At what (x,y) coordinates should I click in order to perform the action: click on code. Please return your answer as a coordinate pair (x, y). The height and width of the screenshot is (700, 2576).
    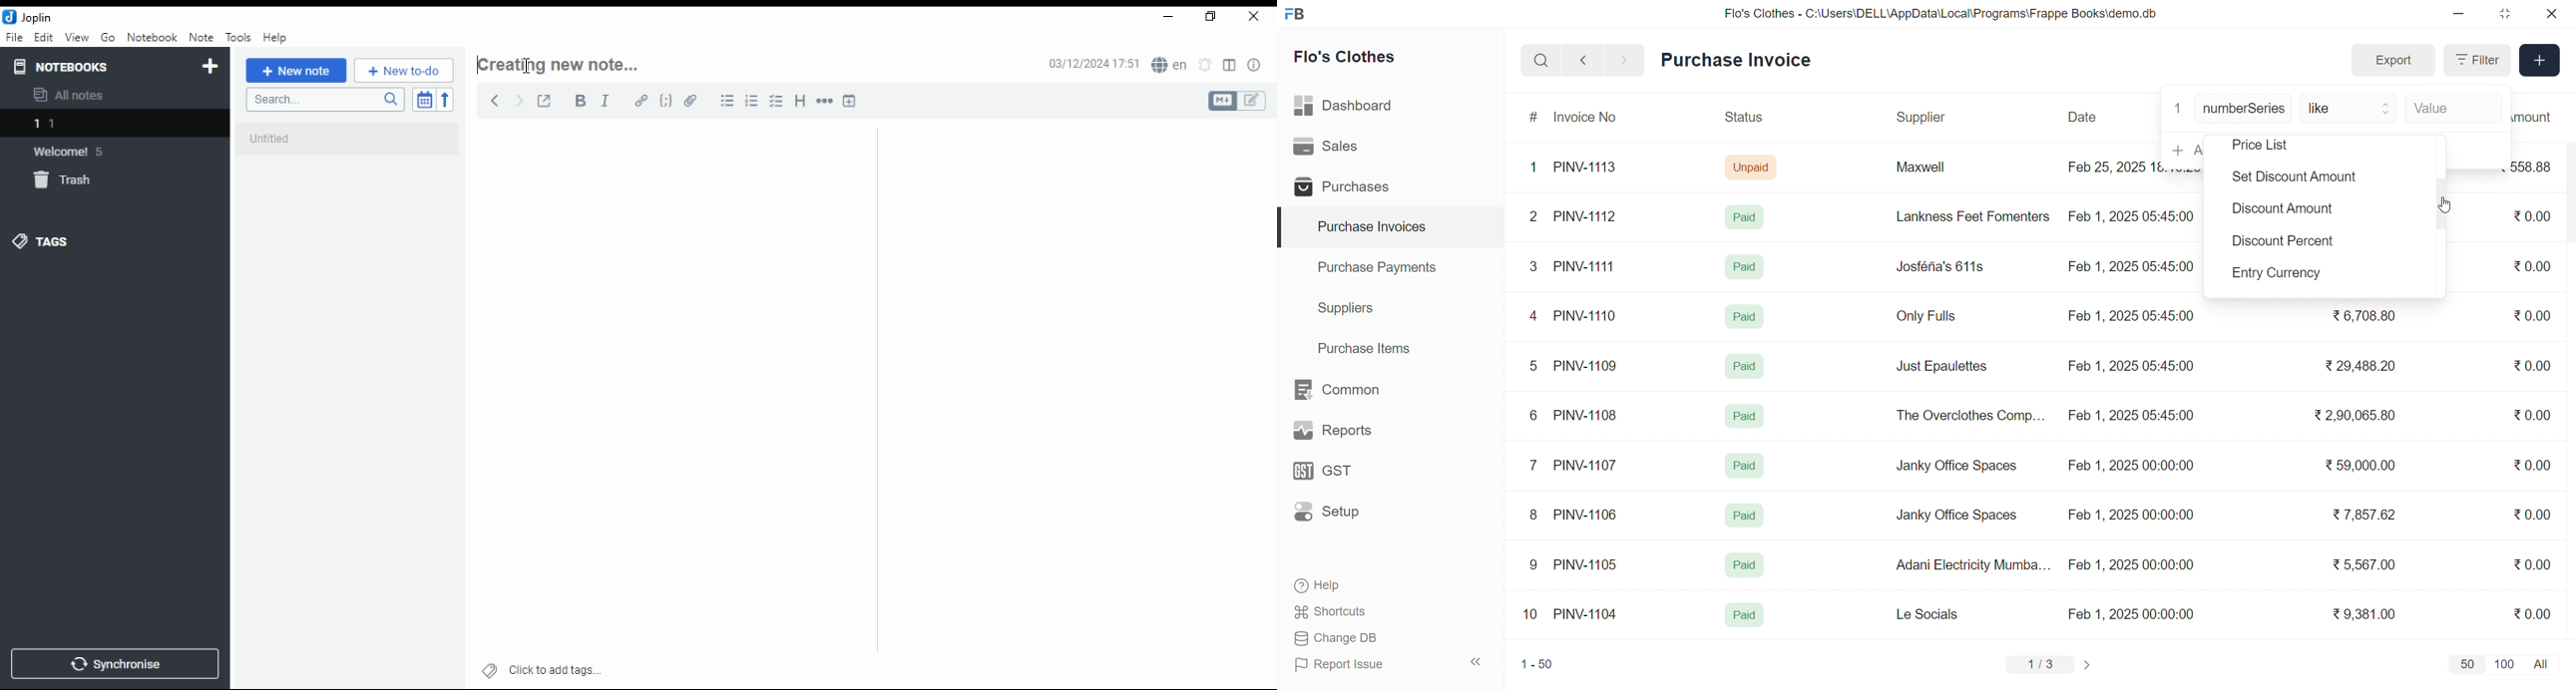
    Looking at the image, I should click on (667, 103).